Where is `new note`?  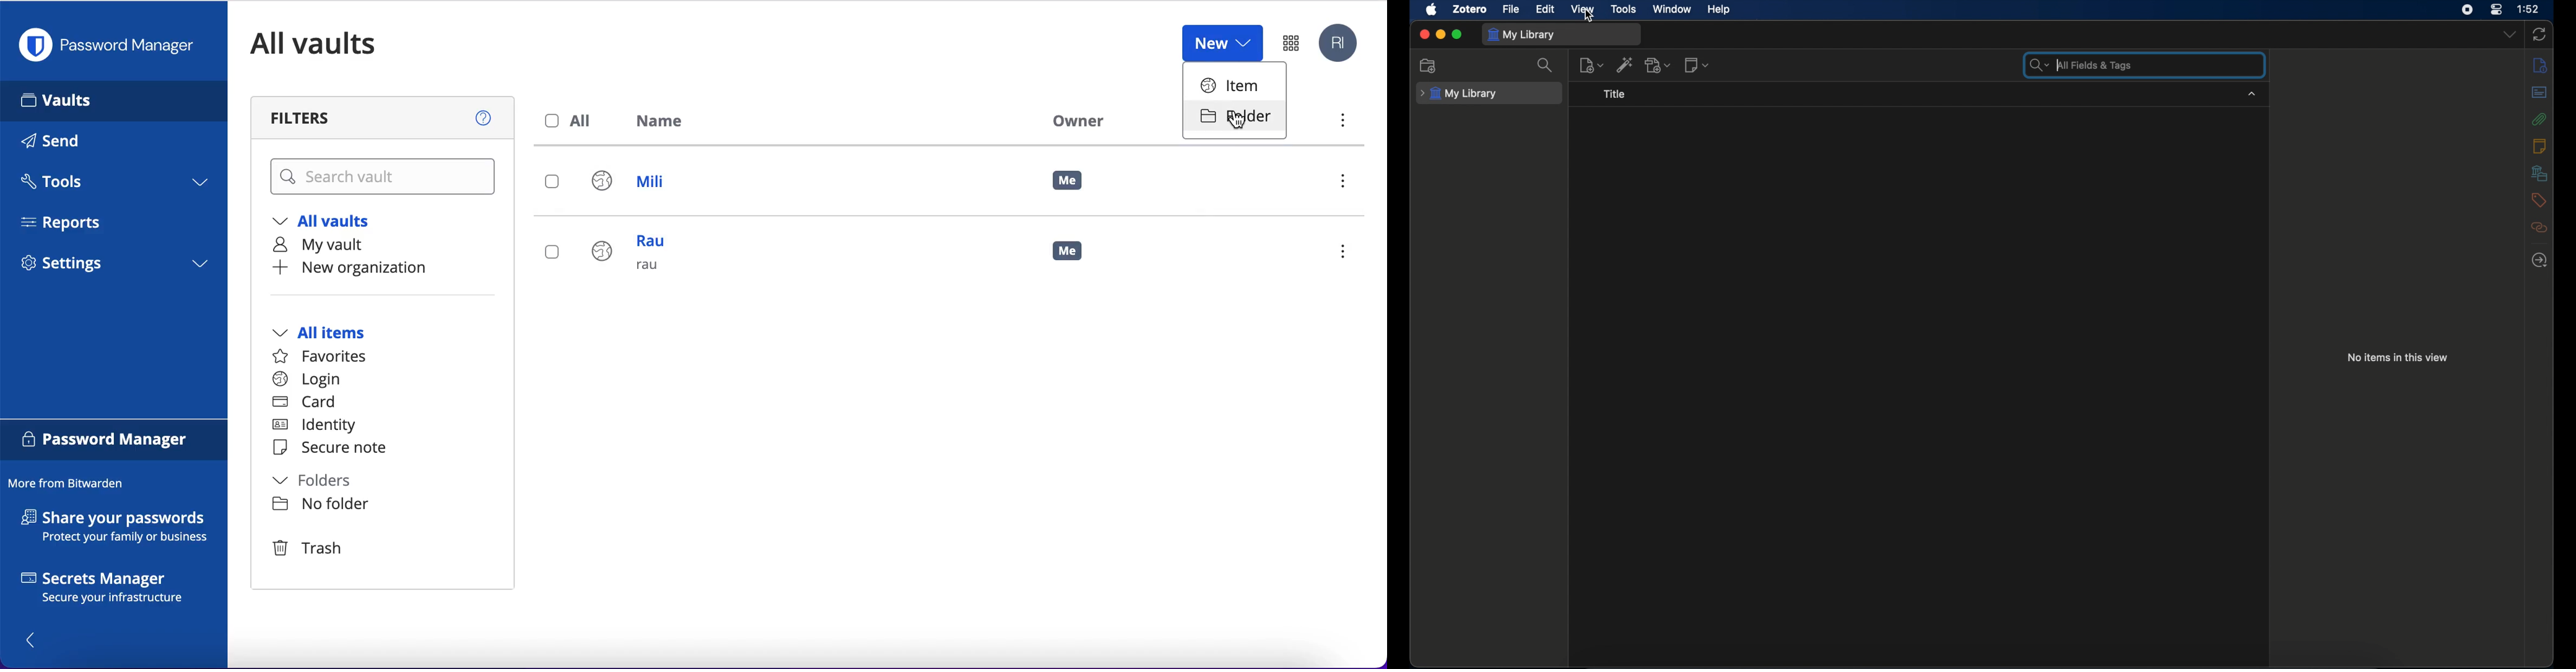 new note is located at coordinates (1698, 65).